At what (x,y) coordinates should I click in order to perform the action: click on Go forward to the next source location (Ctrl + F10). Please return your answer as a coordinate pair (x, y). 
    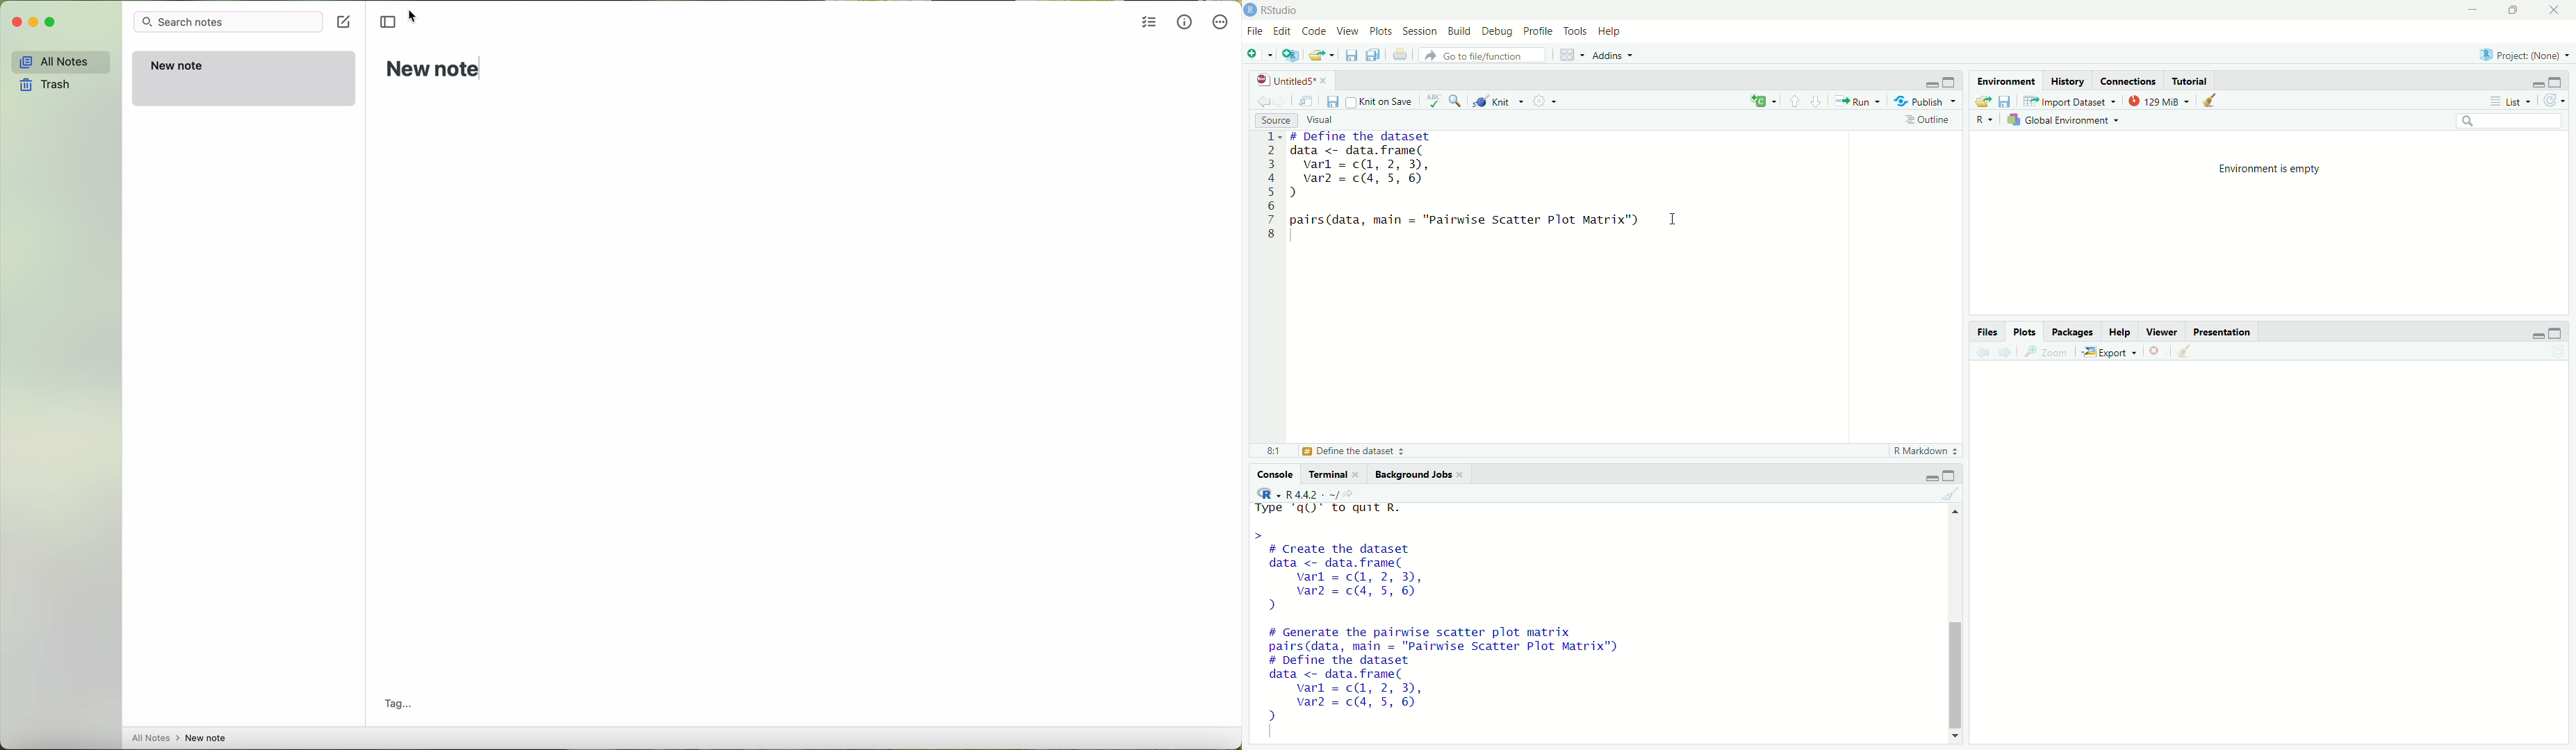
    Looking at the image, I should click on (2002, 351).